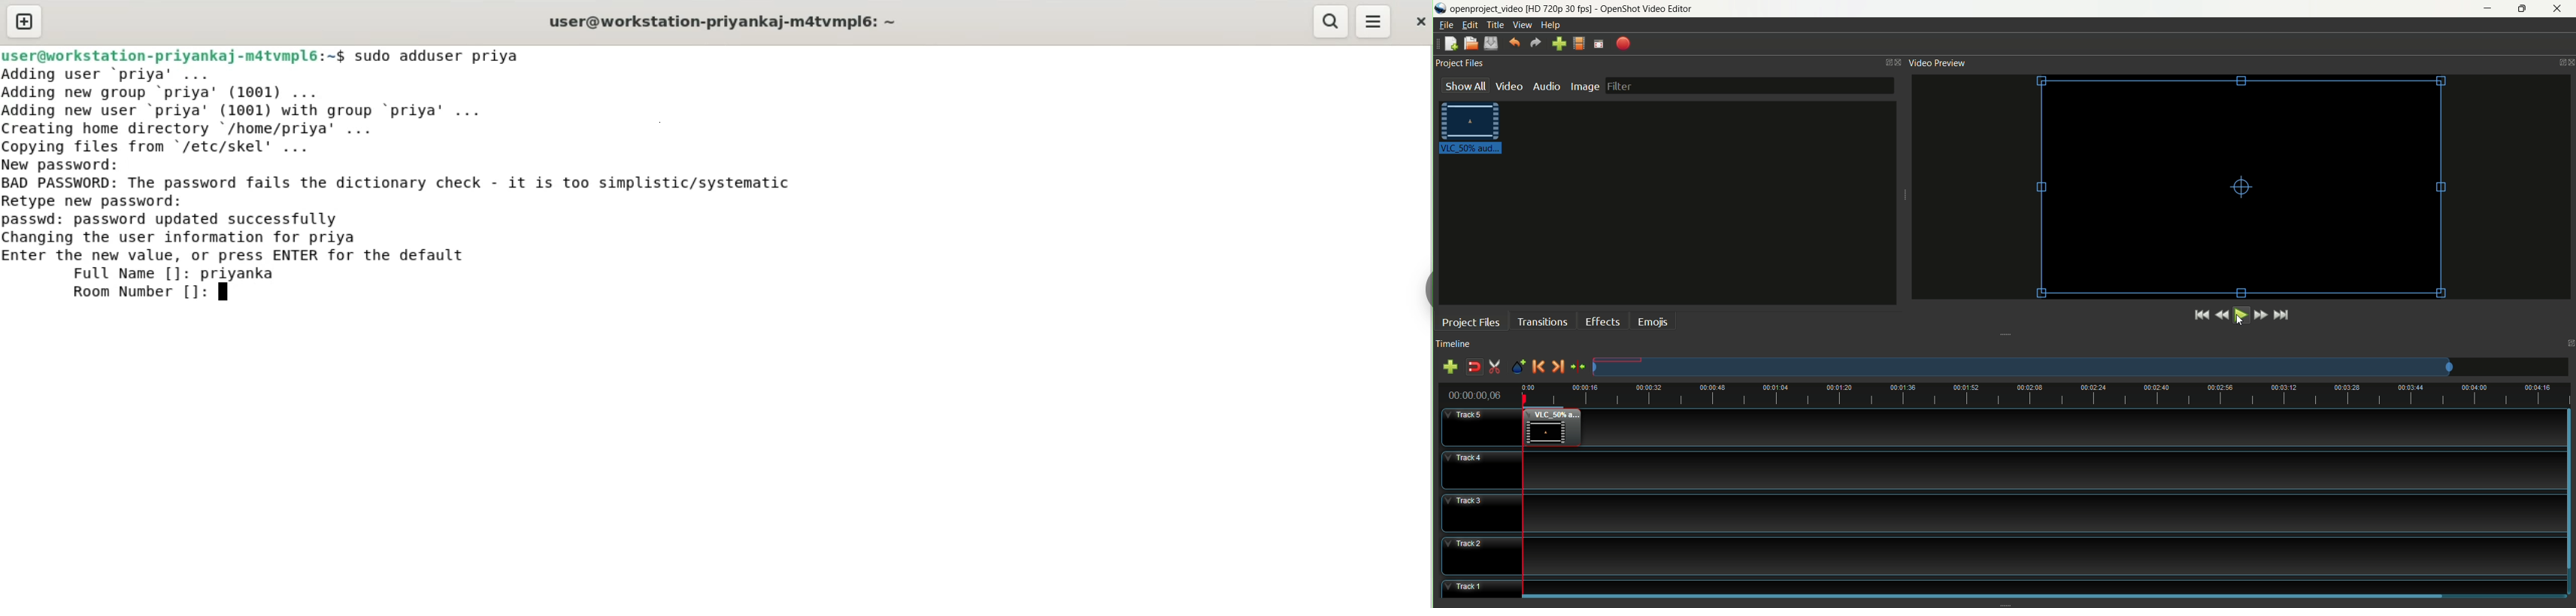 This screenshot has width=2576, height=616. I want to click on sidebar, so click(1426, 290).